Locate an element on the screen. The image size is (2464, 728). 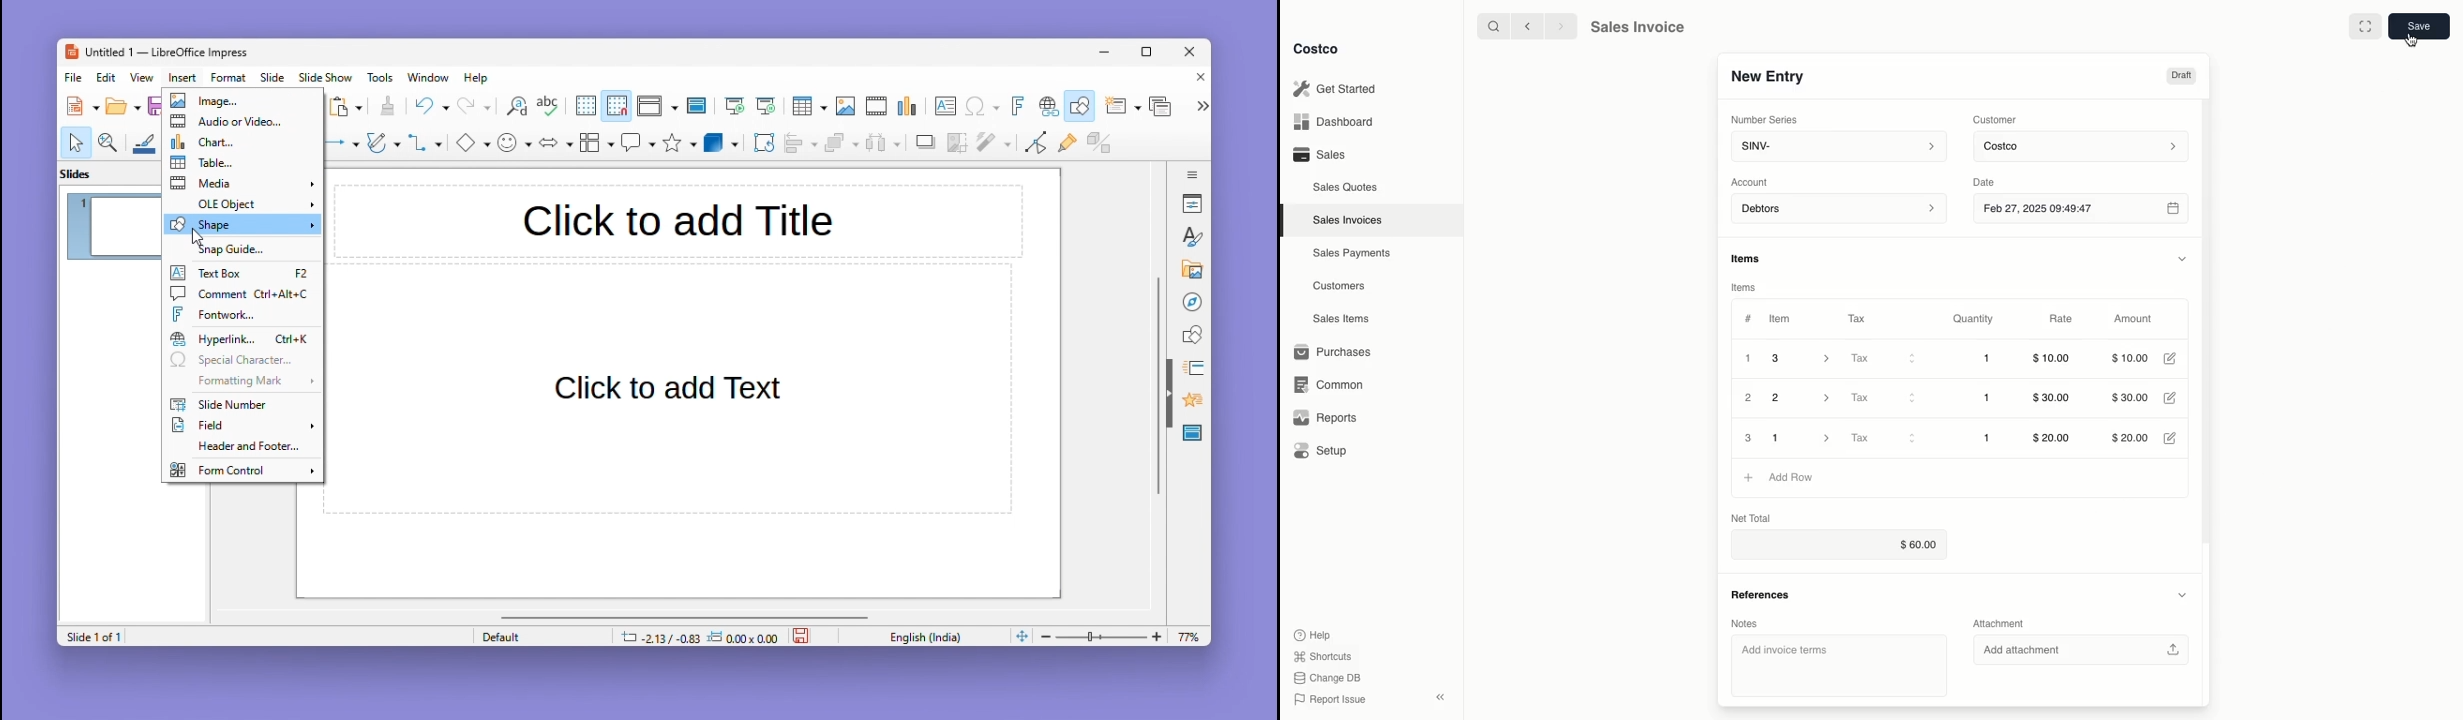
spelling is located at coordinates (548, 107).